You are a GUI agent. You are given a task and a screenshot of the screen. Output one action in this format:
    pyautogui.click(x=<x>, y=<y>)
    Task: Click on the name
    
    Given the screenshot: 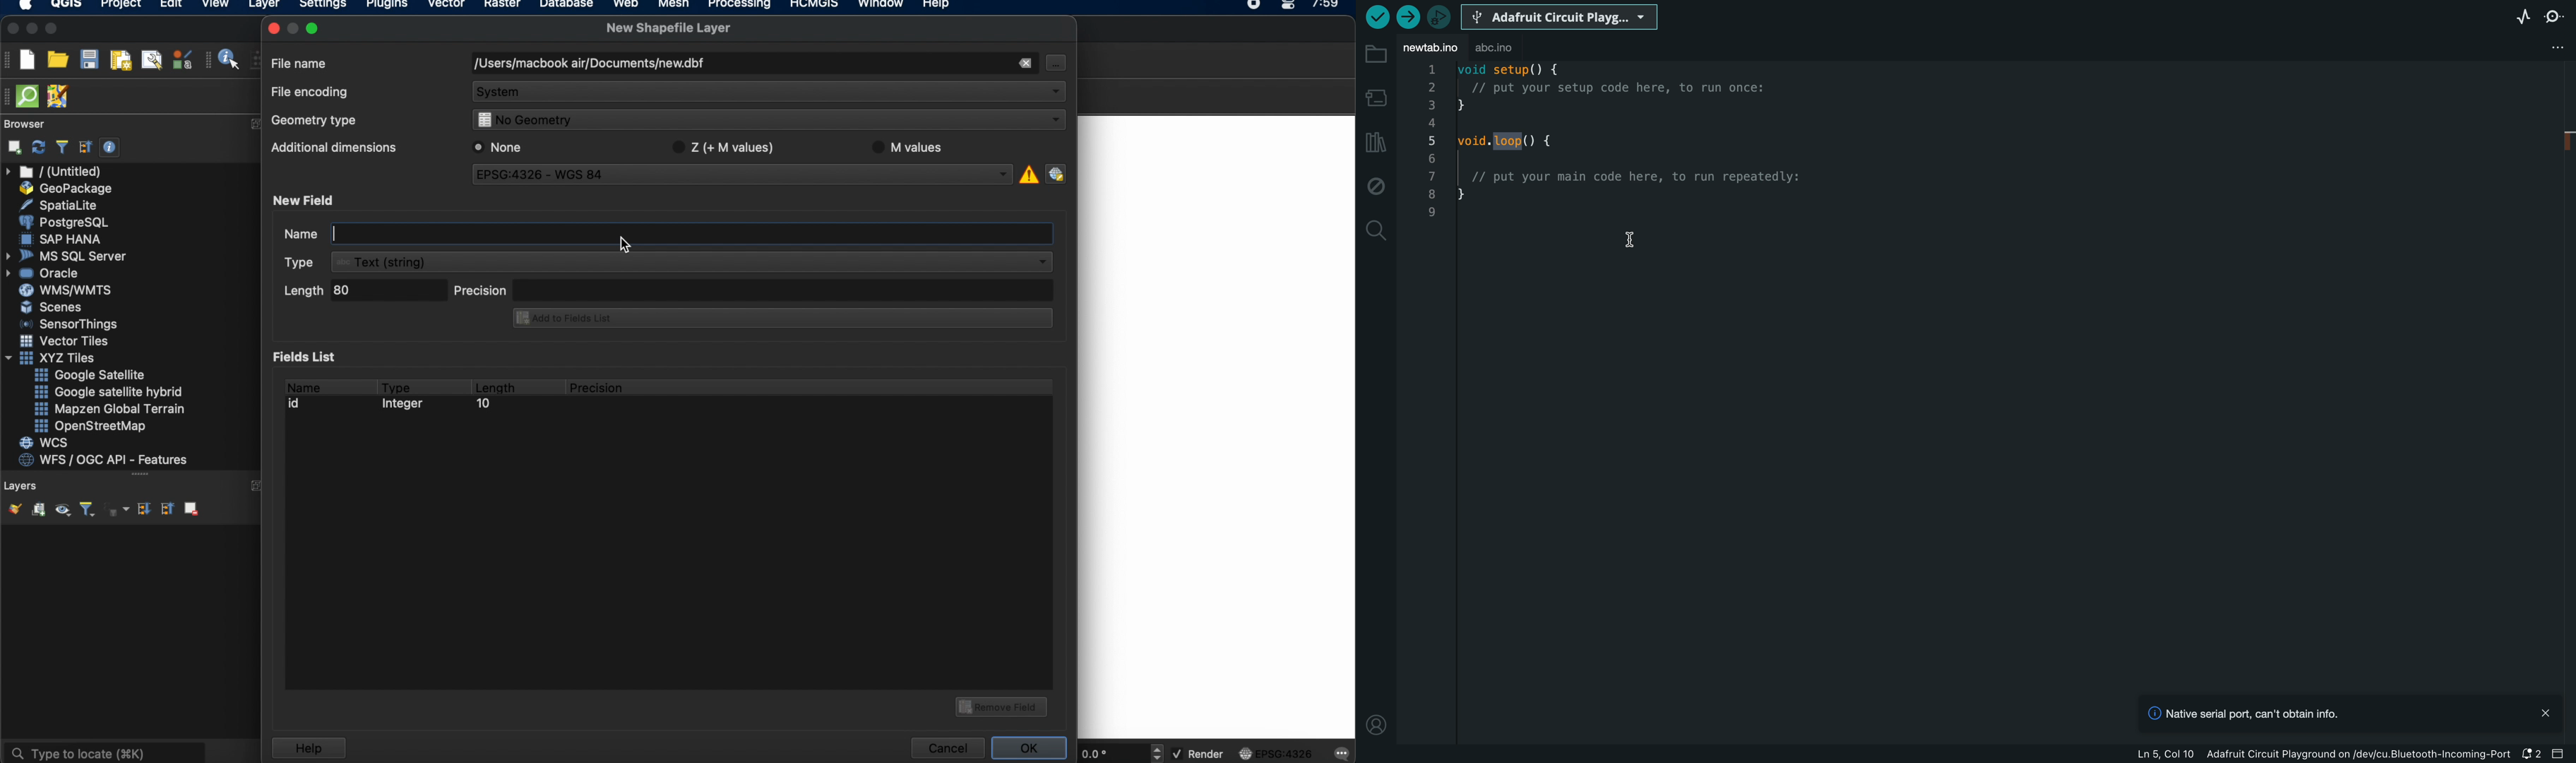 What is the action you would take?
    pyautogui.click(x=302, y=385)
    